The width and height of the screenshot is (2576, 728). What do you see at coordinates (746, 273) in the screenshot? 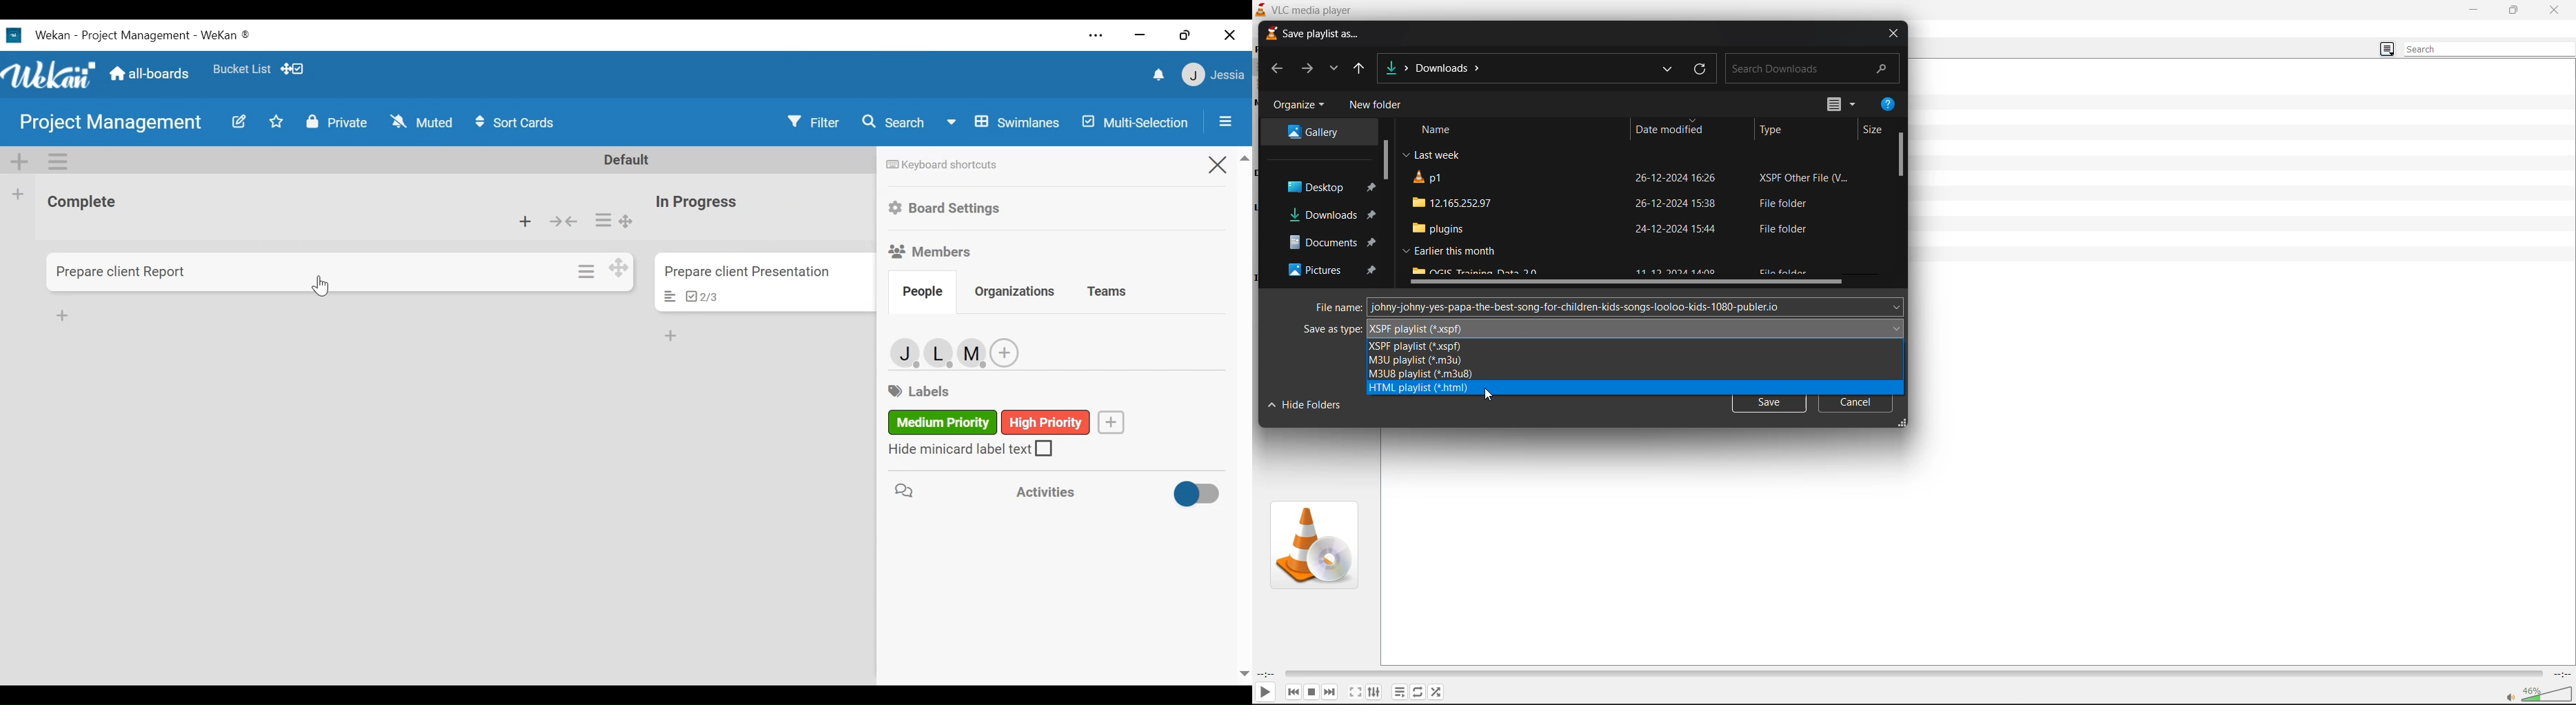
I see `Card Title` at bounding box center [746, 273].